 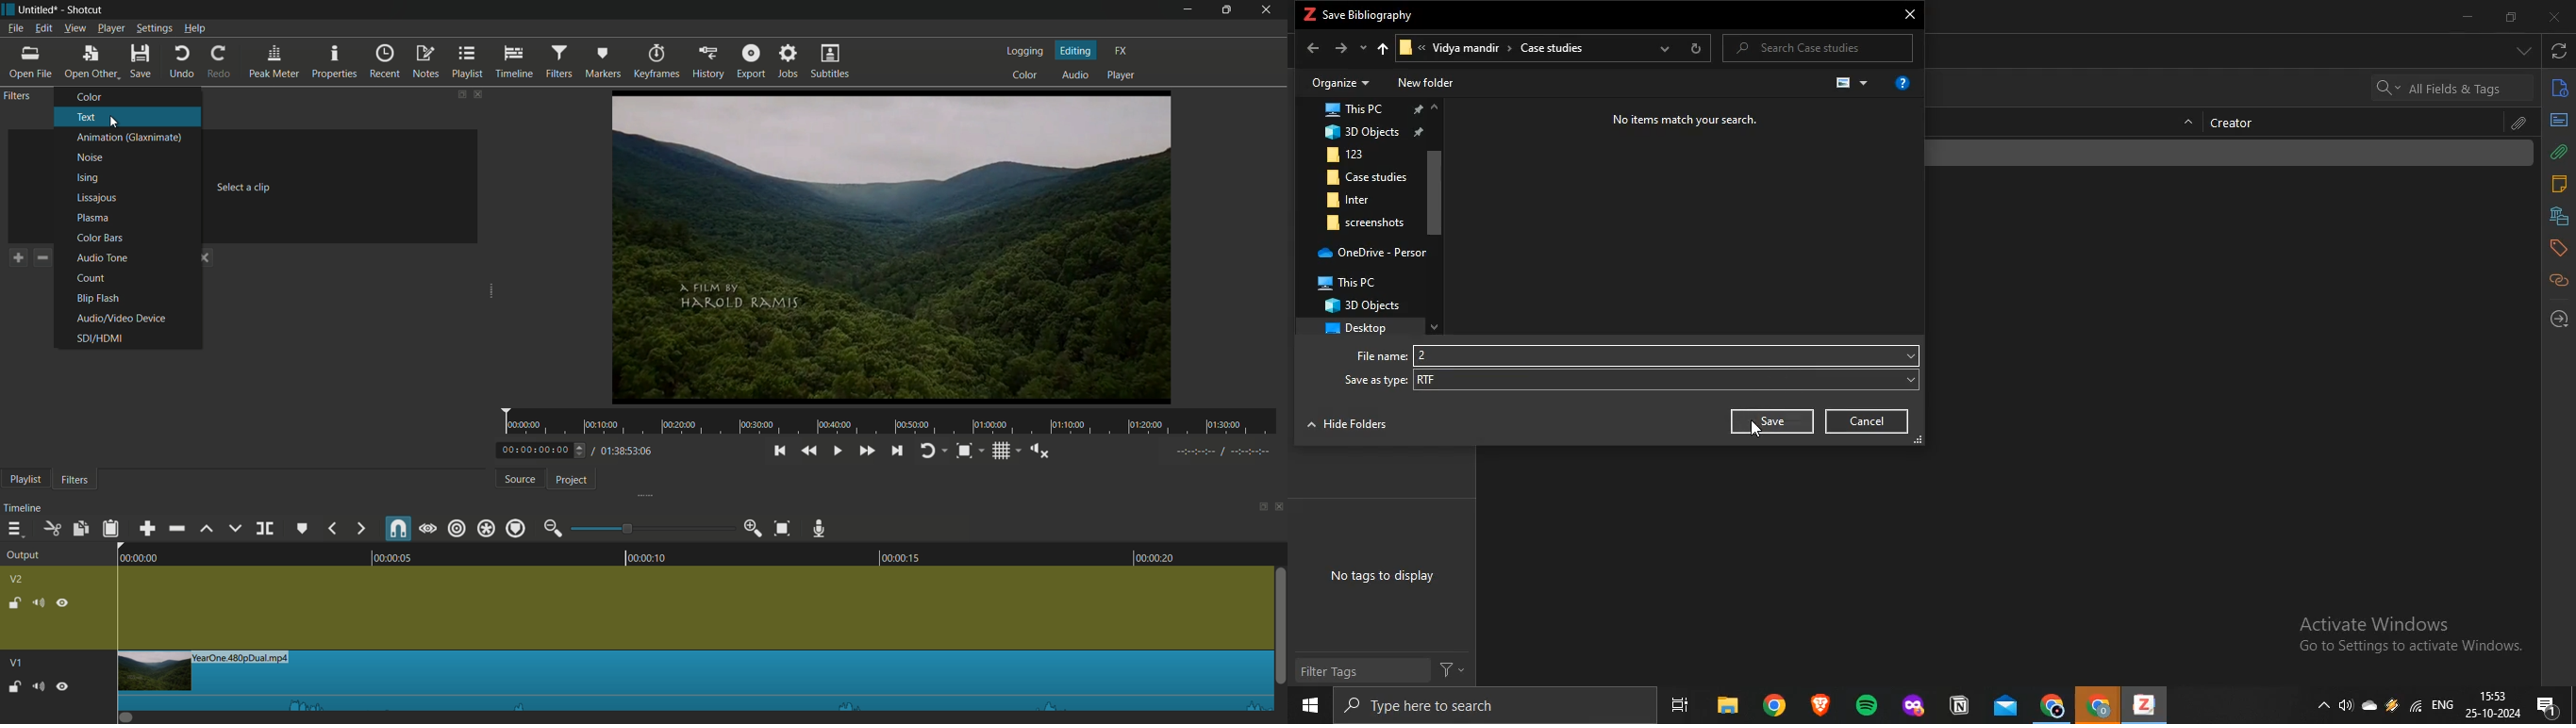 What do you see at coordinates (1855, 84) in the screenshot?
I see `change view` at bounding box center [1855, 84].